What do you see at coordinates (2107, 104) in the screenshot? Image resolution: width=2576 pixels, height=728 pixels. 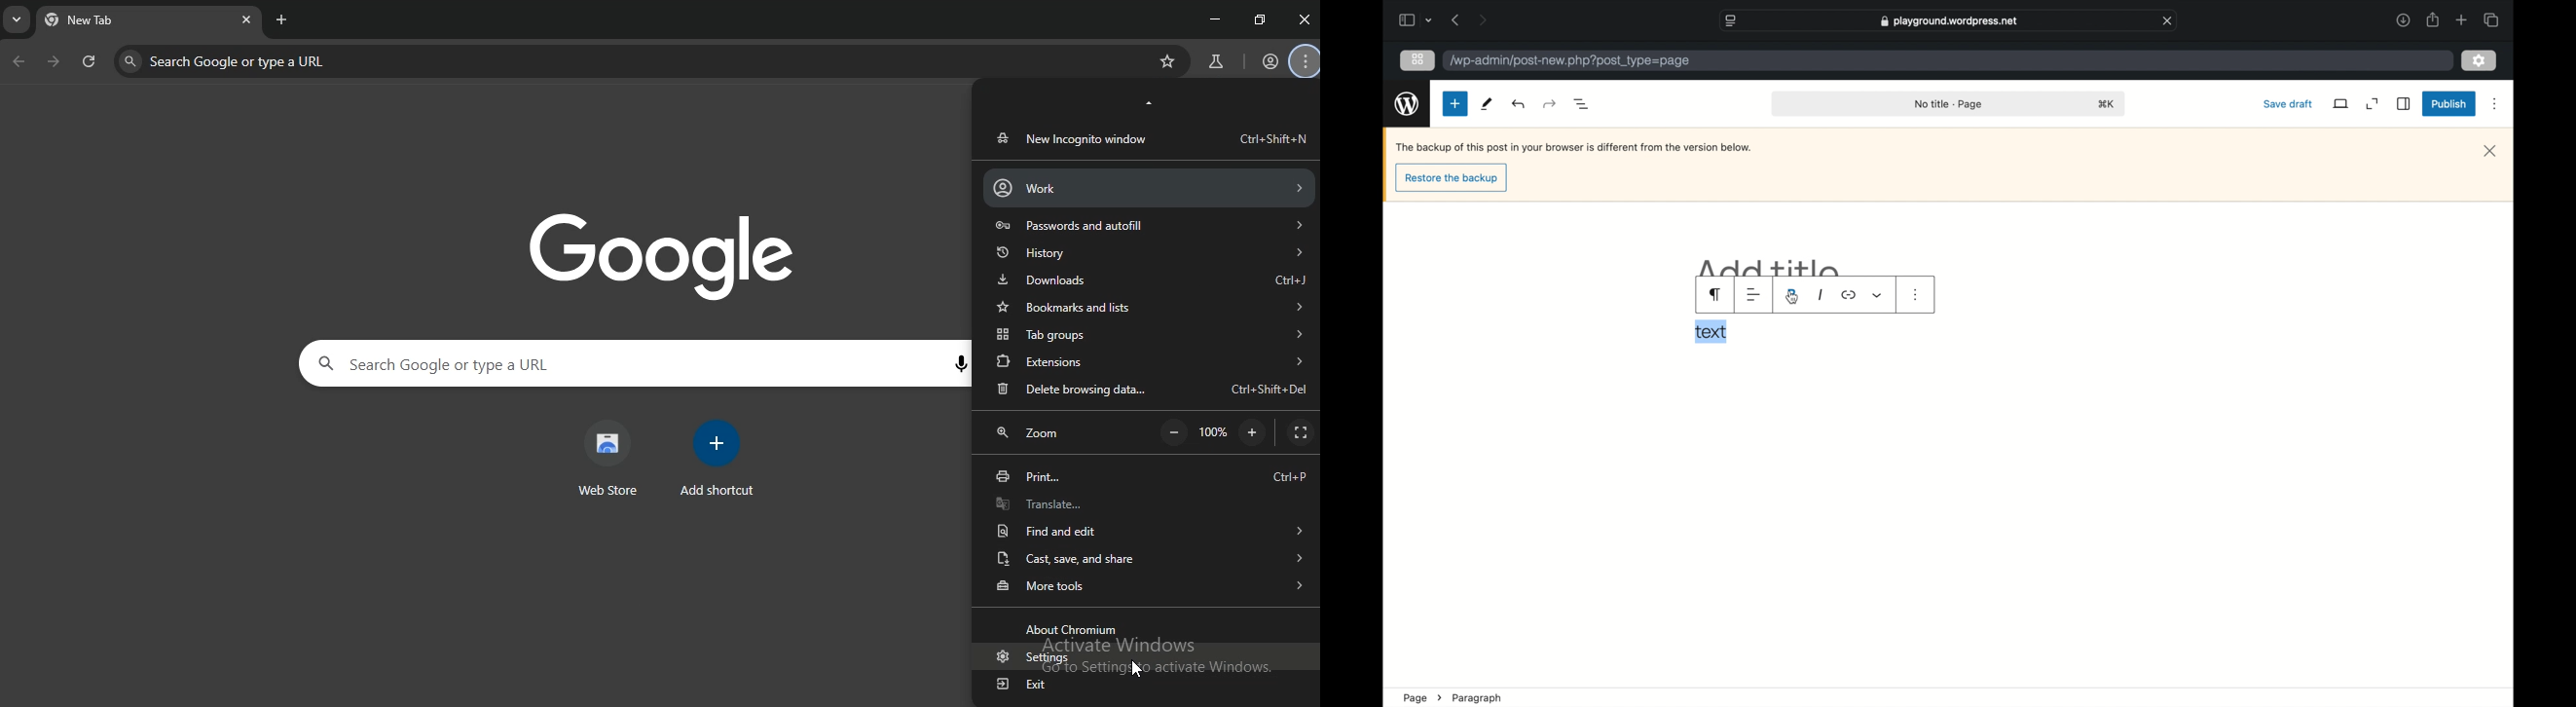 I see `shortcut` at bounding box center [2107, 104].